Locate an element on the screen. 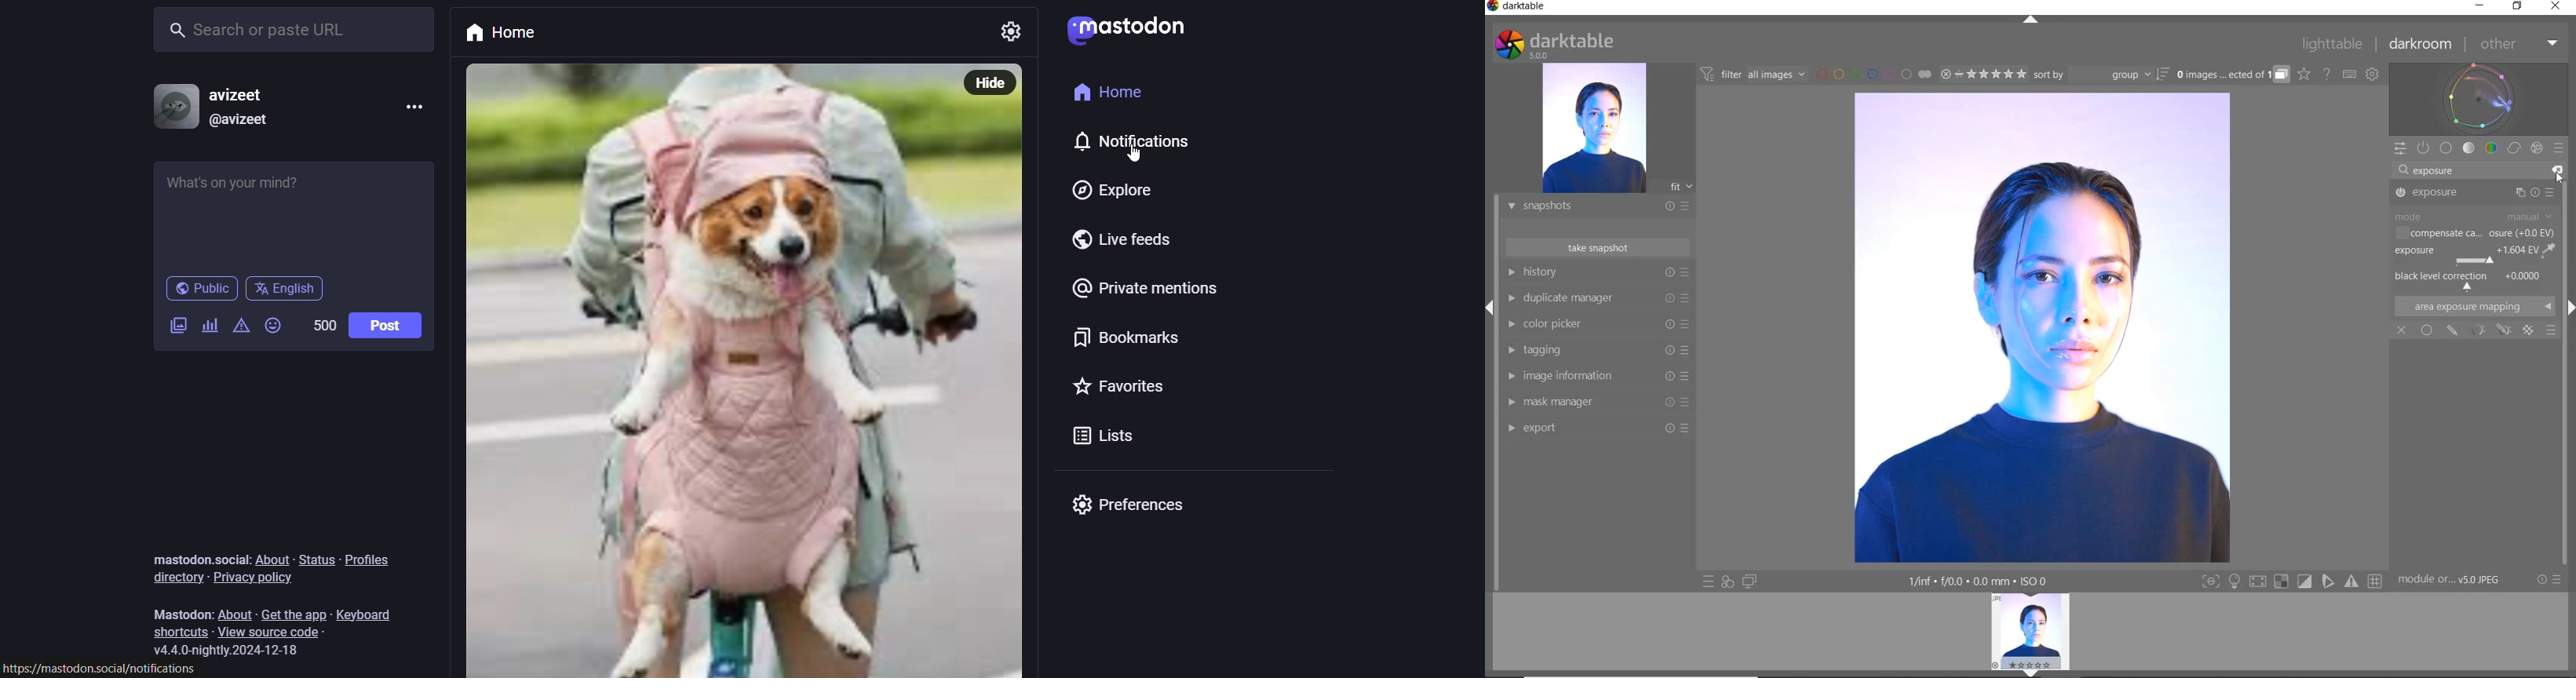 The height and width of the screenshot is (700, 2576). QUICK ACCESS FOR APPLYING ANY OF YOUR STYLES is located at coordinates (1727, 581).